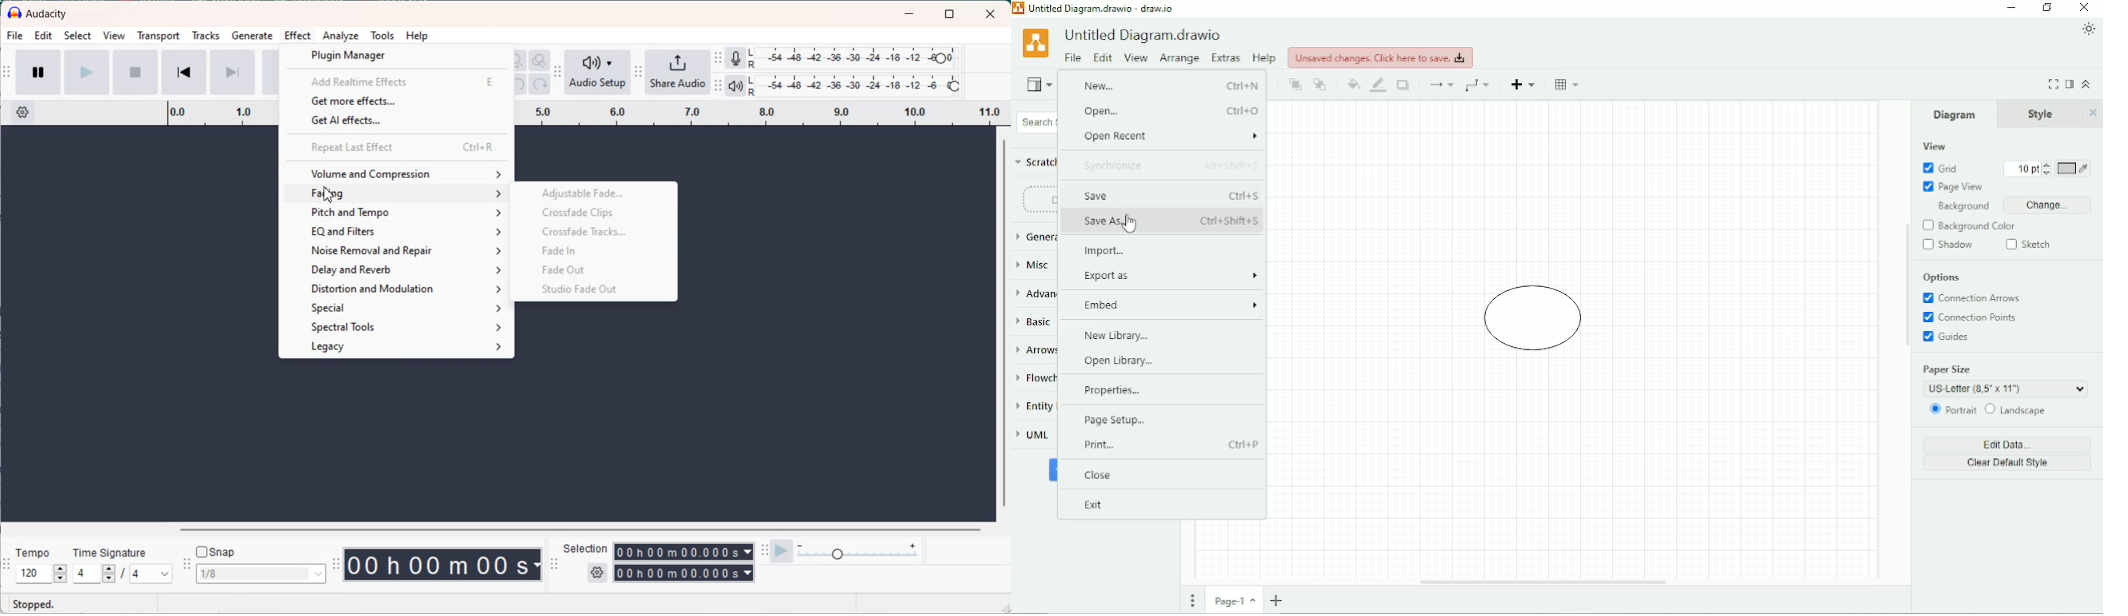 The width and height of the screenshot is (2128, 616). What do you see at coordinates (1173, 136) in the screenshot?
I see `Open Recent` at bounding box center [1173, 136].